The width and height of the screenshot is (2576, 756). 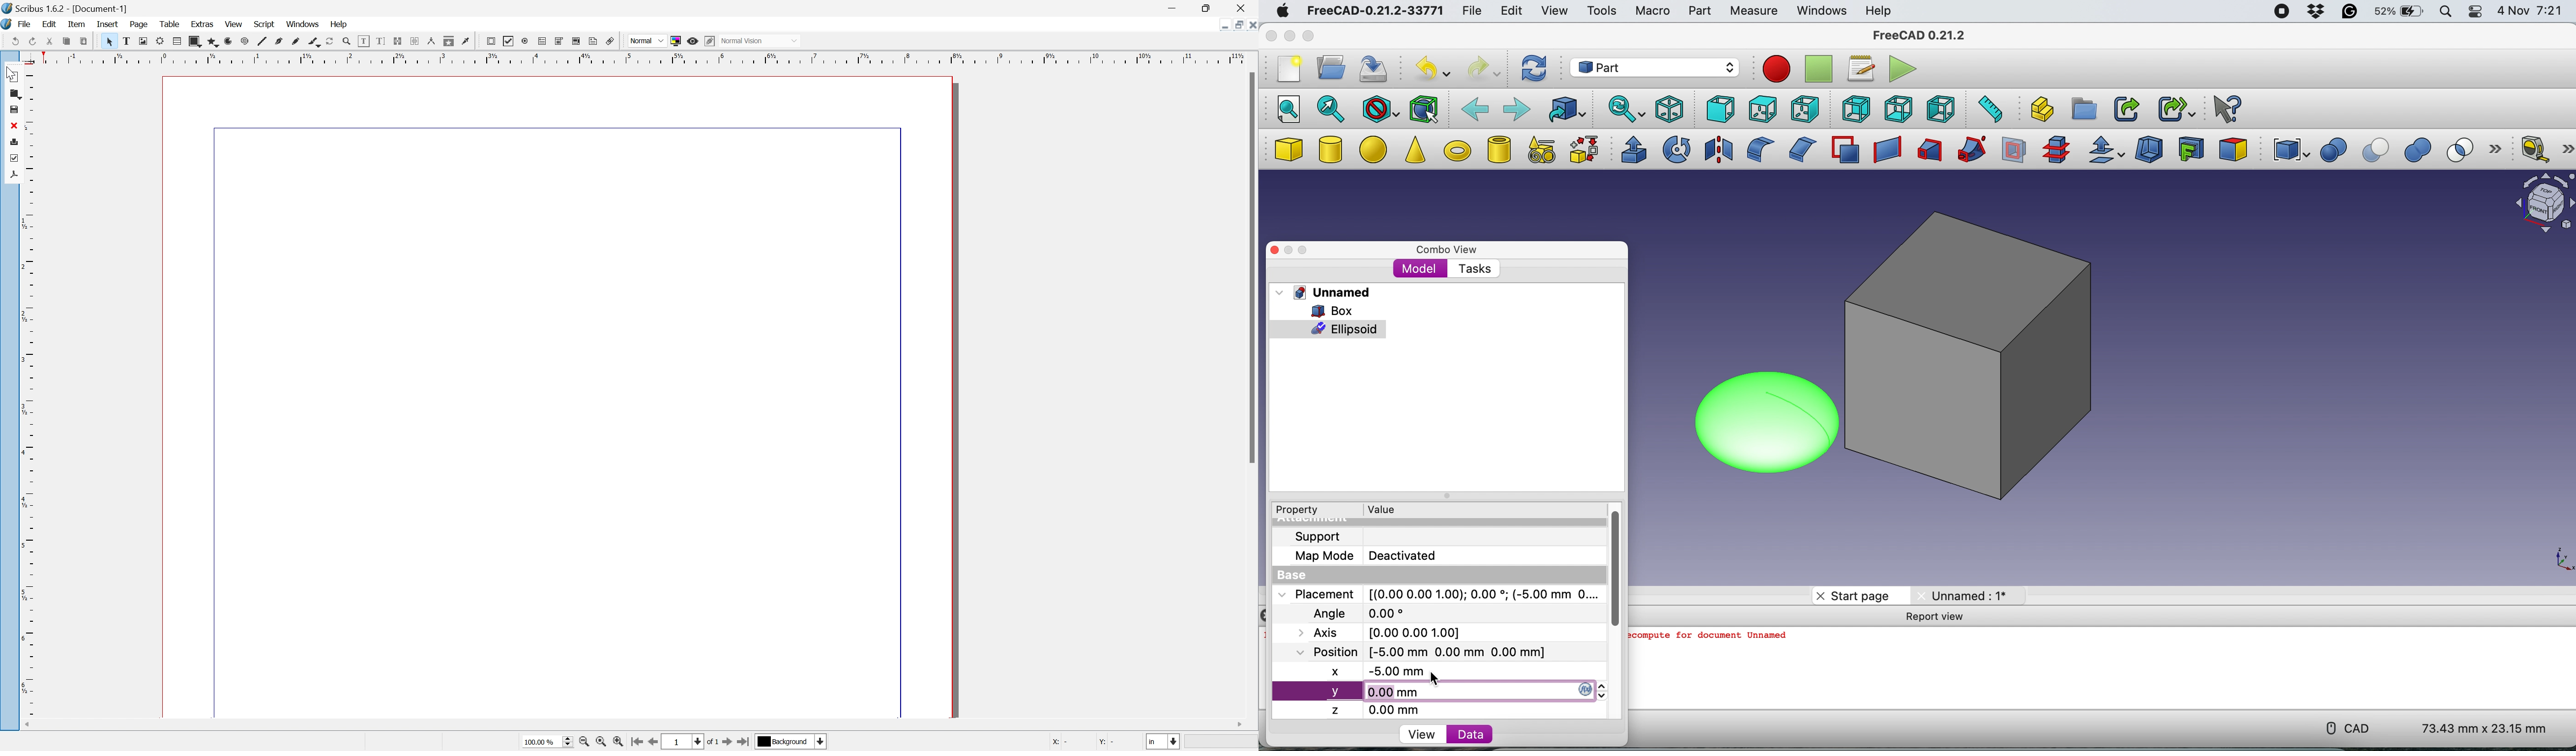 I want to click on save, so click(x=14, y=108).